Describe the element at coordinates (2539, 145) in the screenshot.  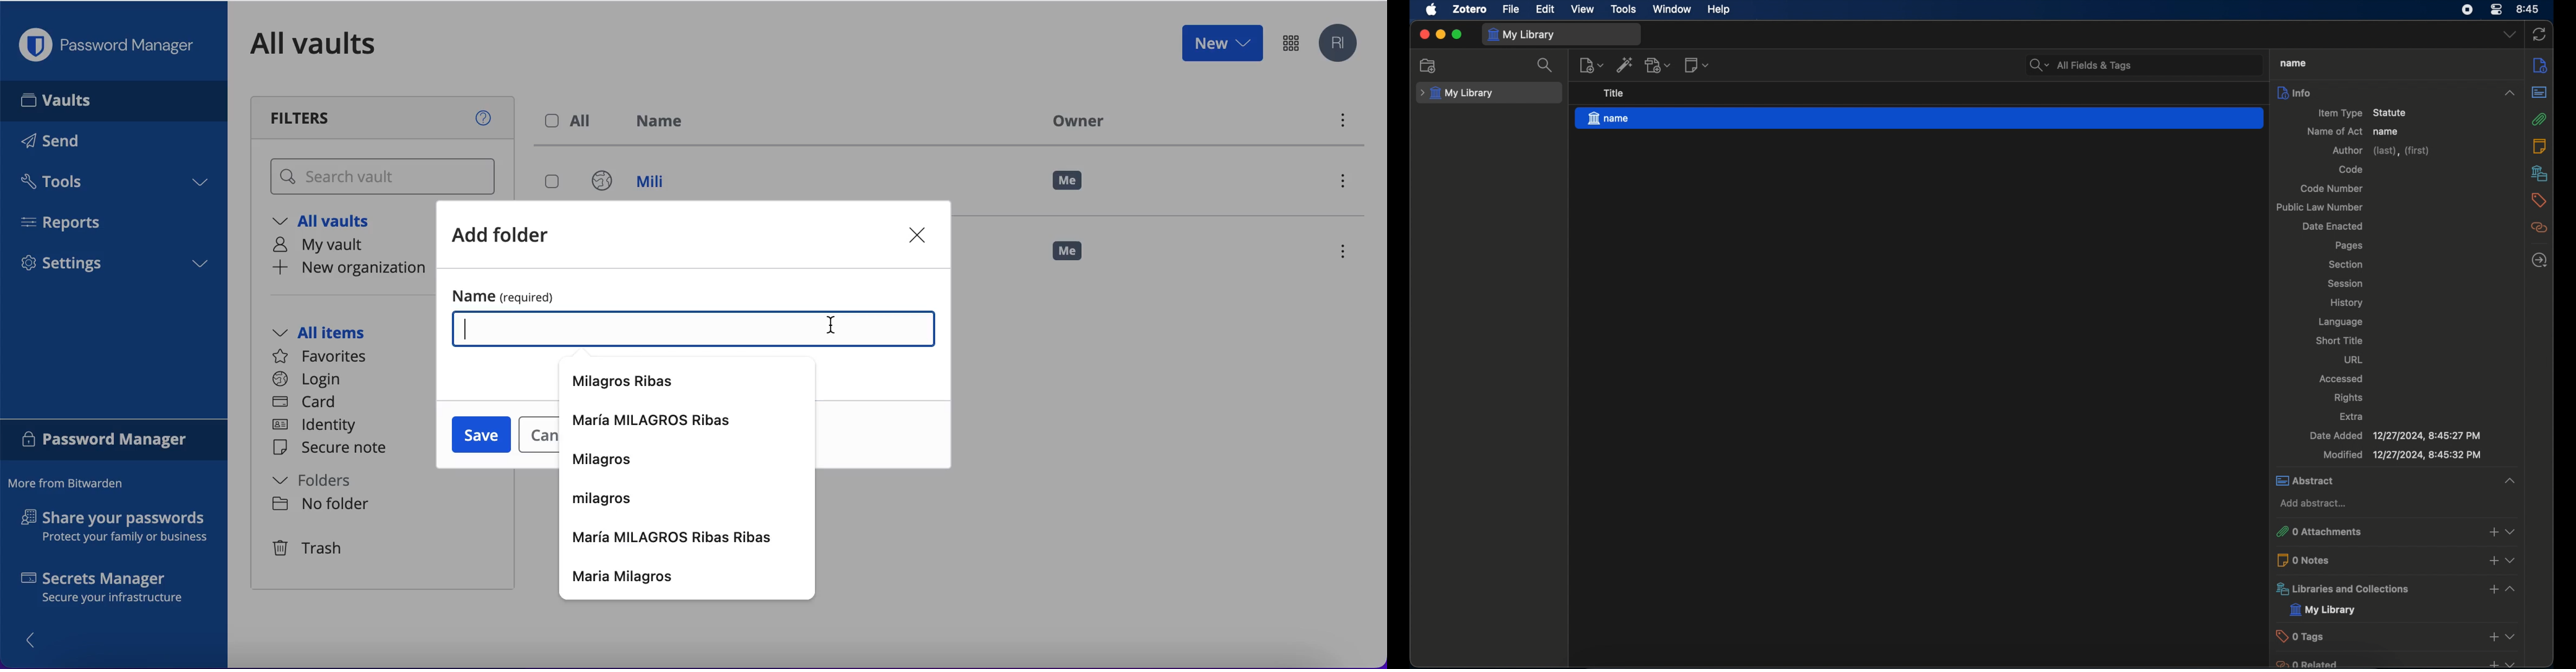
I see `notes` at that location.